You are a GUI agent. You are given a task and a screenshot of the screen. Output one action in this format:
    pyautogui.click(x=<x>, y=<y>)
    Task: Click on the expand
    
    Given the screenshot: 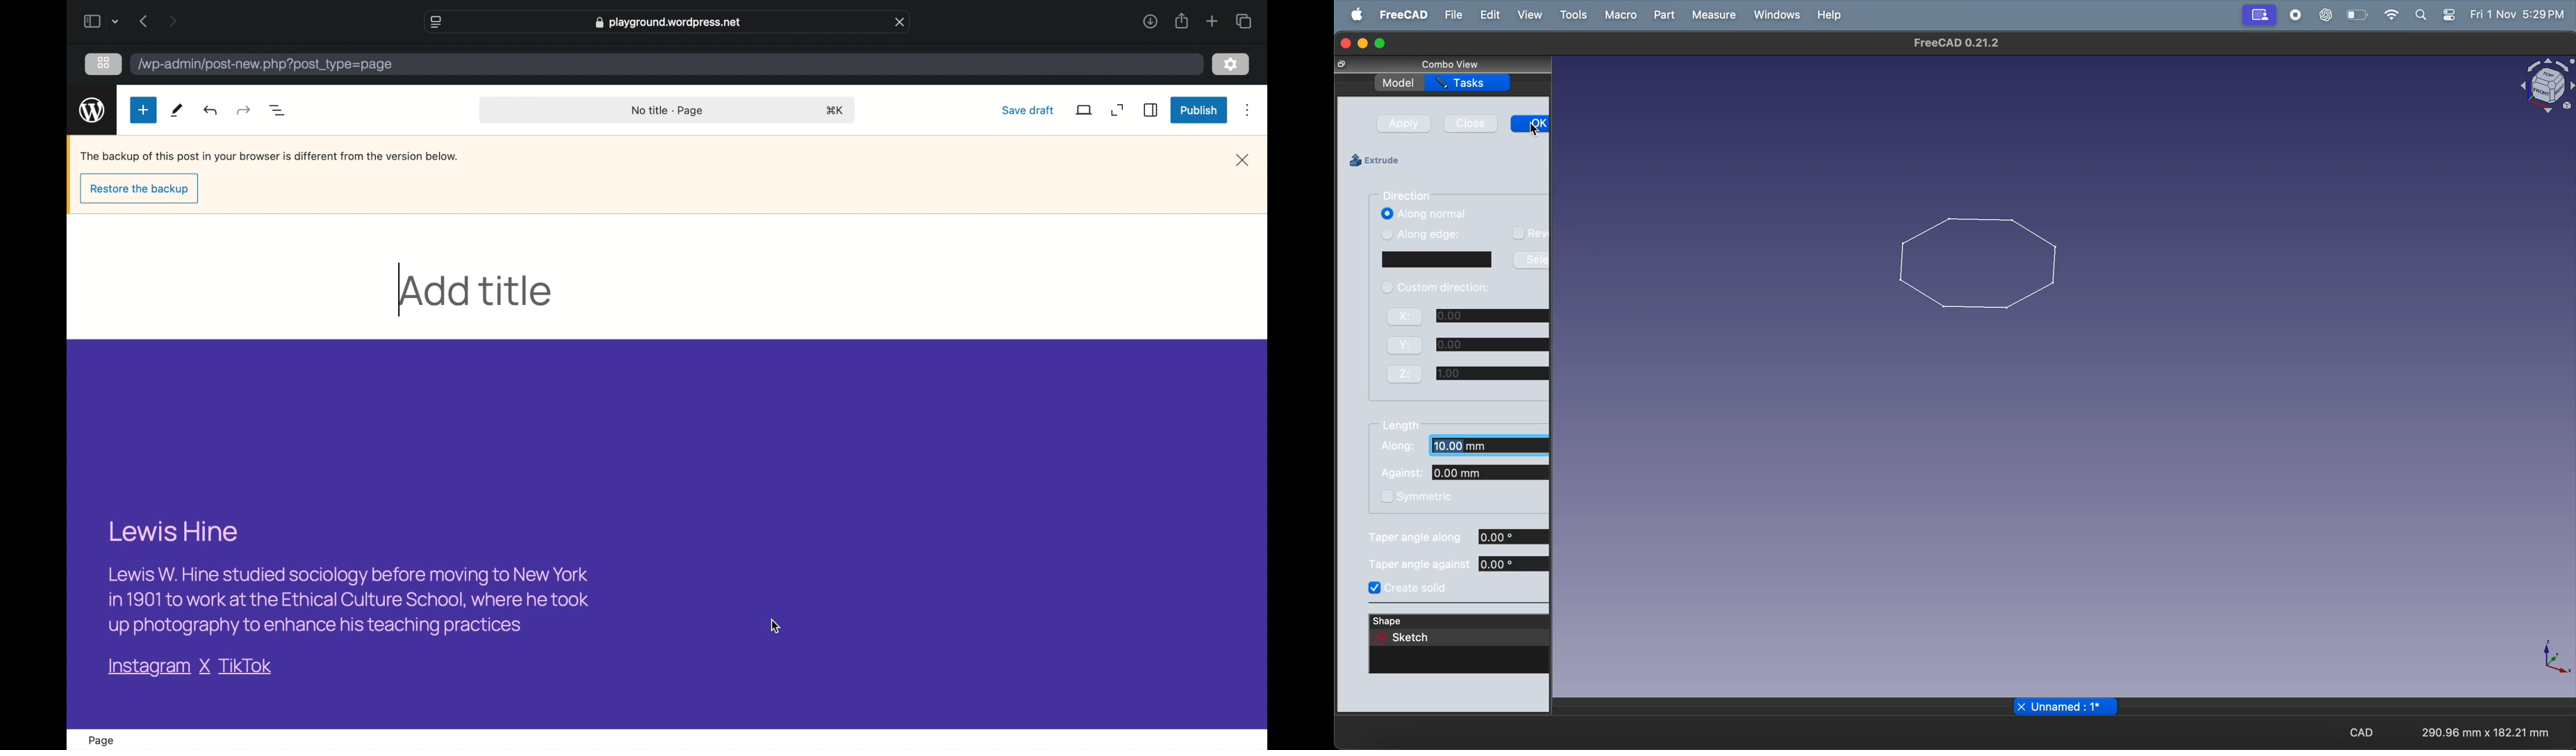 What is the action you would take?
    pyautogui.click(x=1118, y=110)
    